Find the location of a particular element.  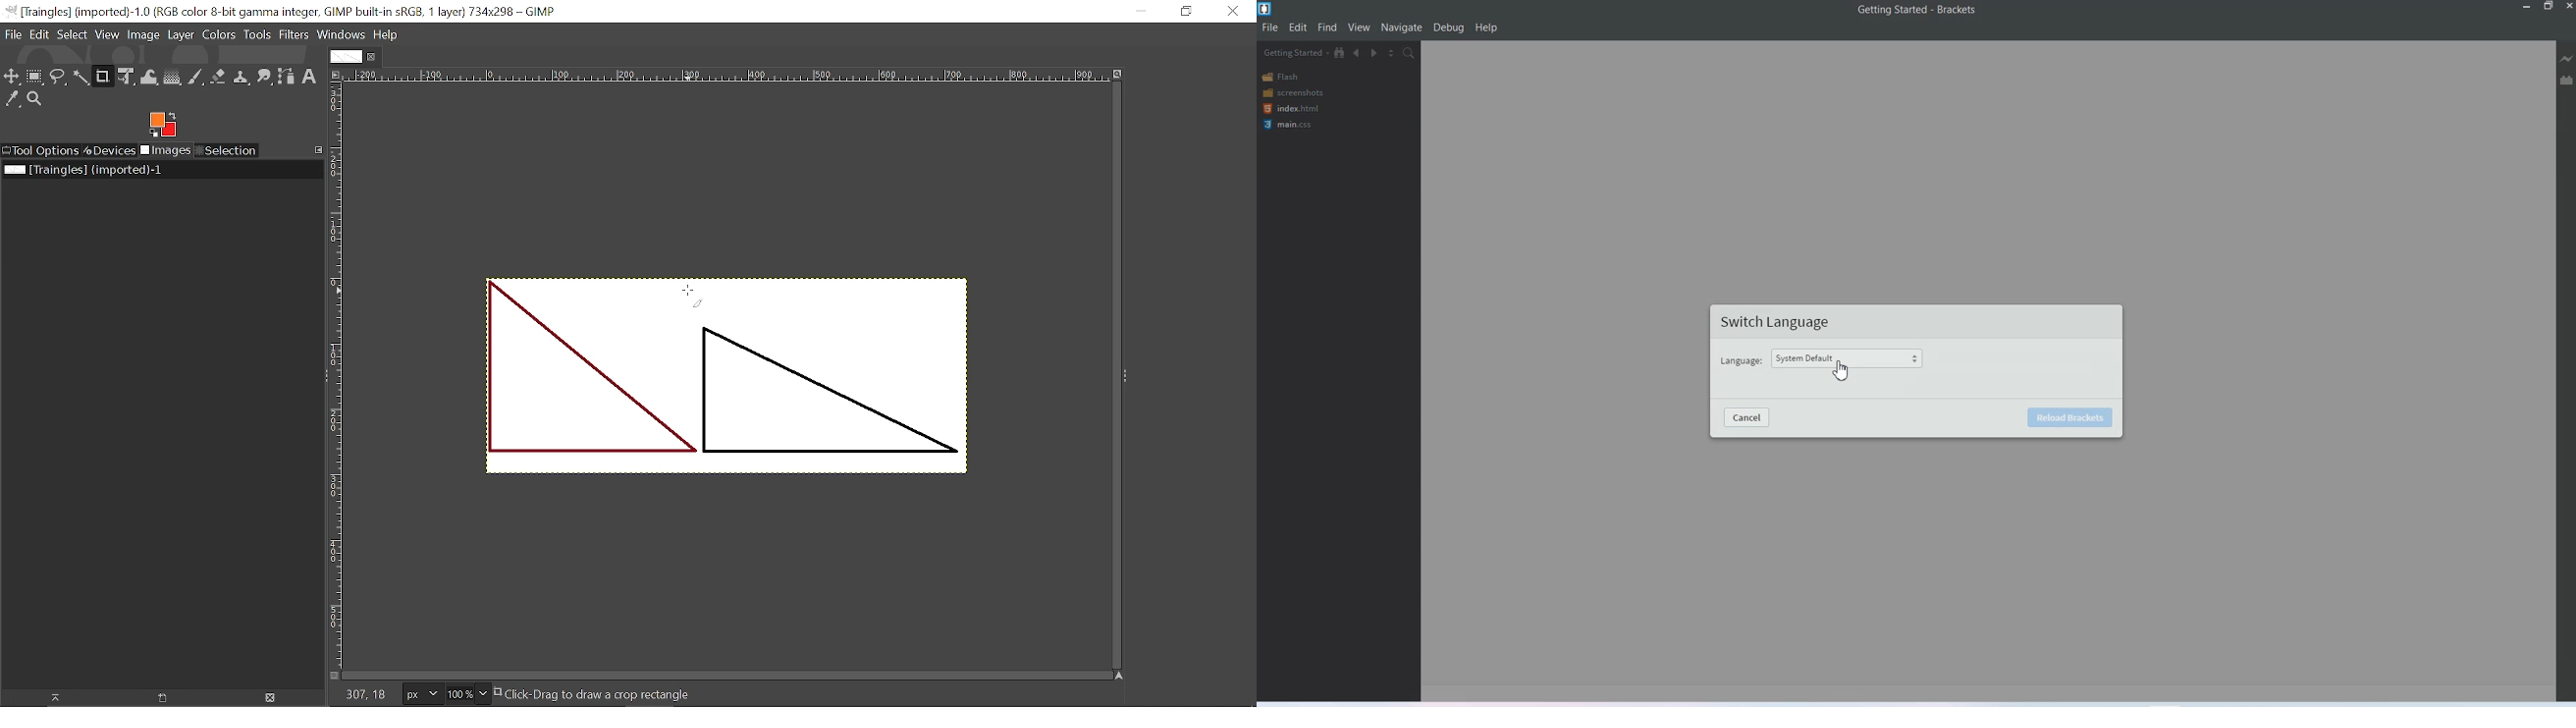

File is located at coordinates (1270, 28).